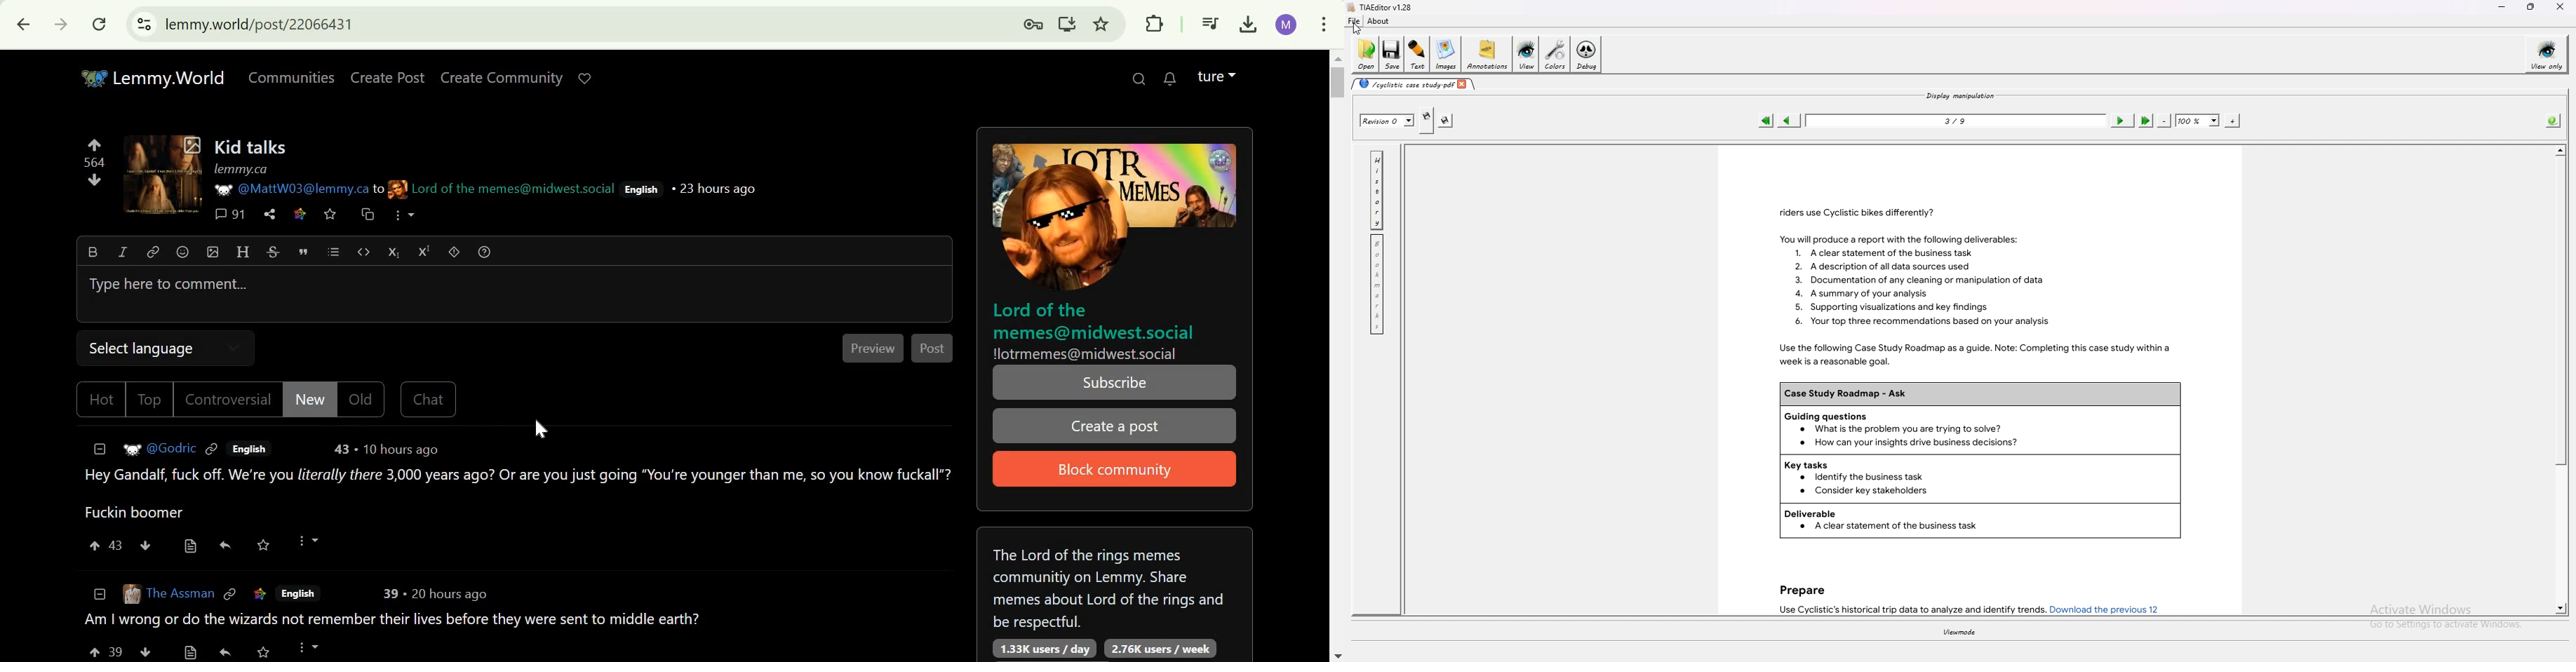 The width and height of the screenshot is (2576, 672). Describe the element at coordinates (429, 398) in the screenshot. I see `Chat` at that location.